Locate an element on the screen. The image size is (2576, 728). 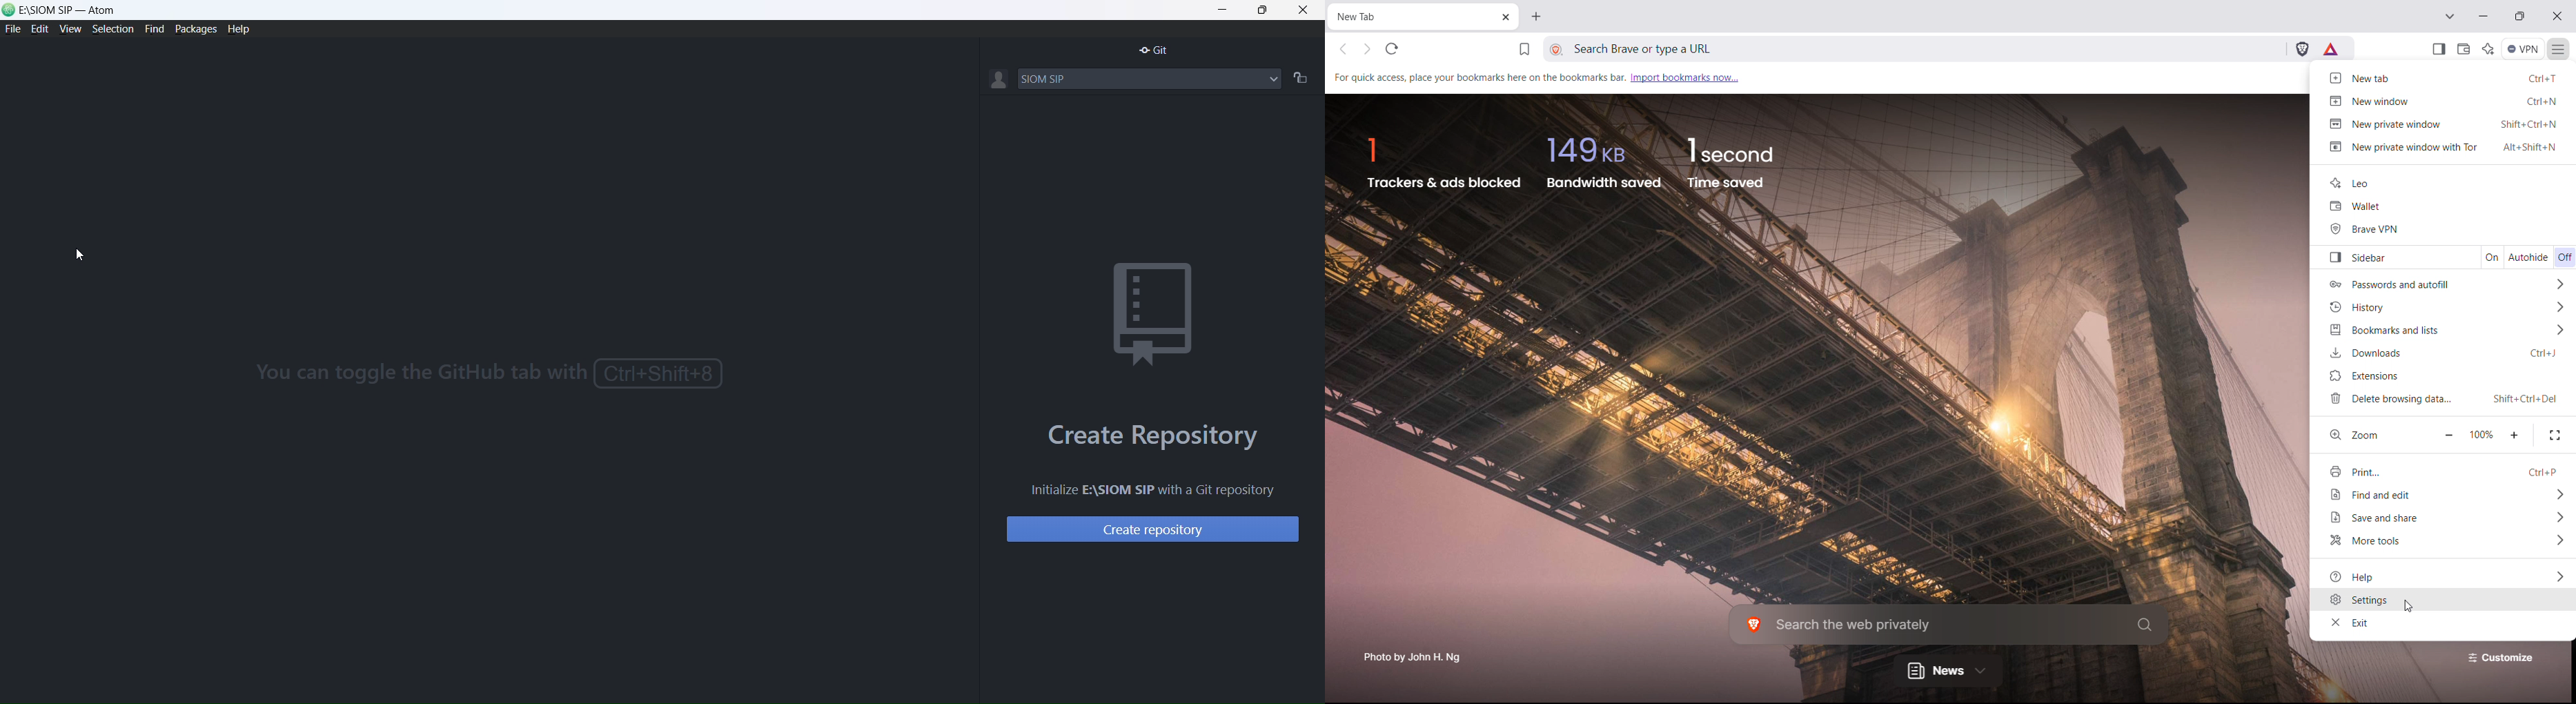
view site information is located at coordinates (1555, 49).